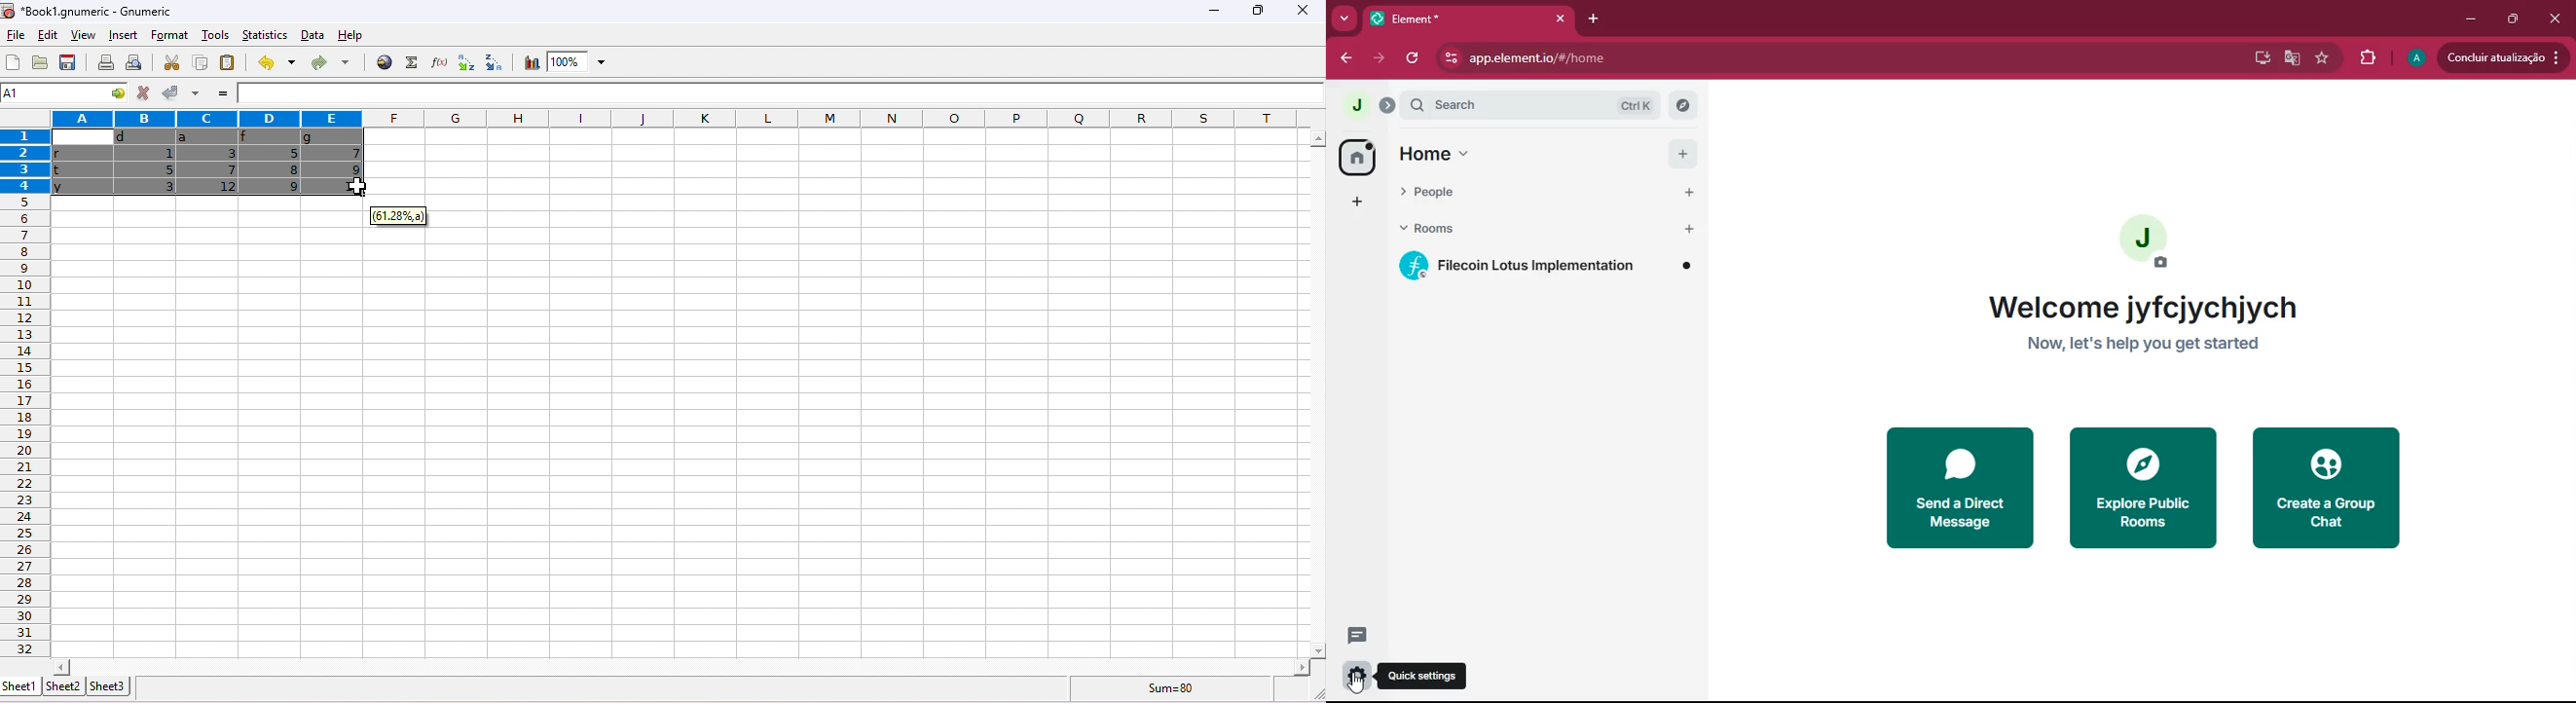  What do you see at coordinates (19, 685) in the screenshot?
I see `sheet1` at bounding box center [19, 685].